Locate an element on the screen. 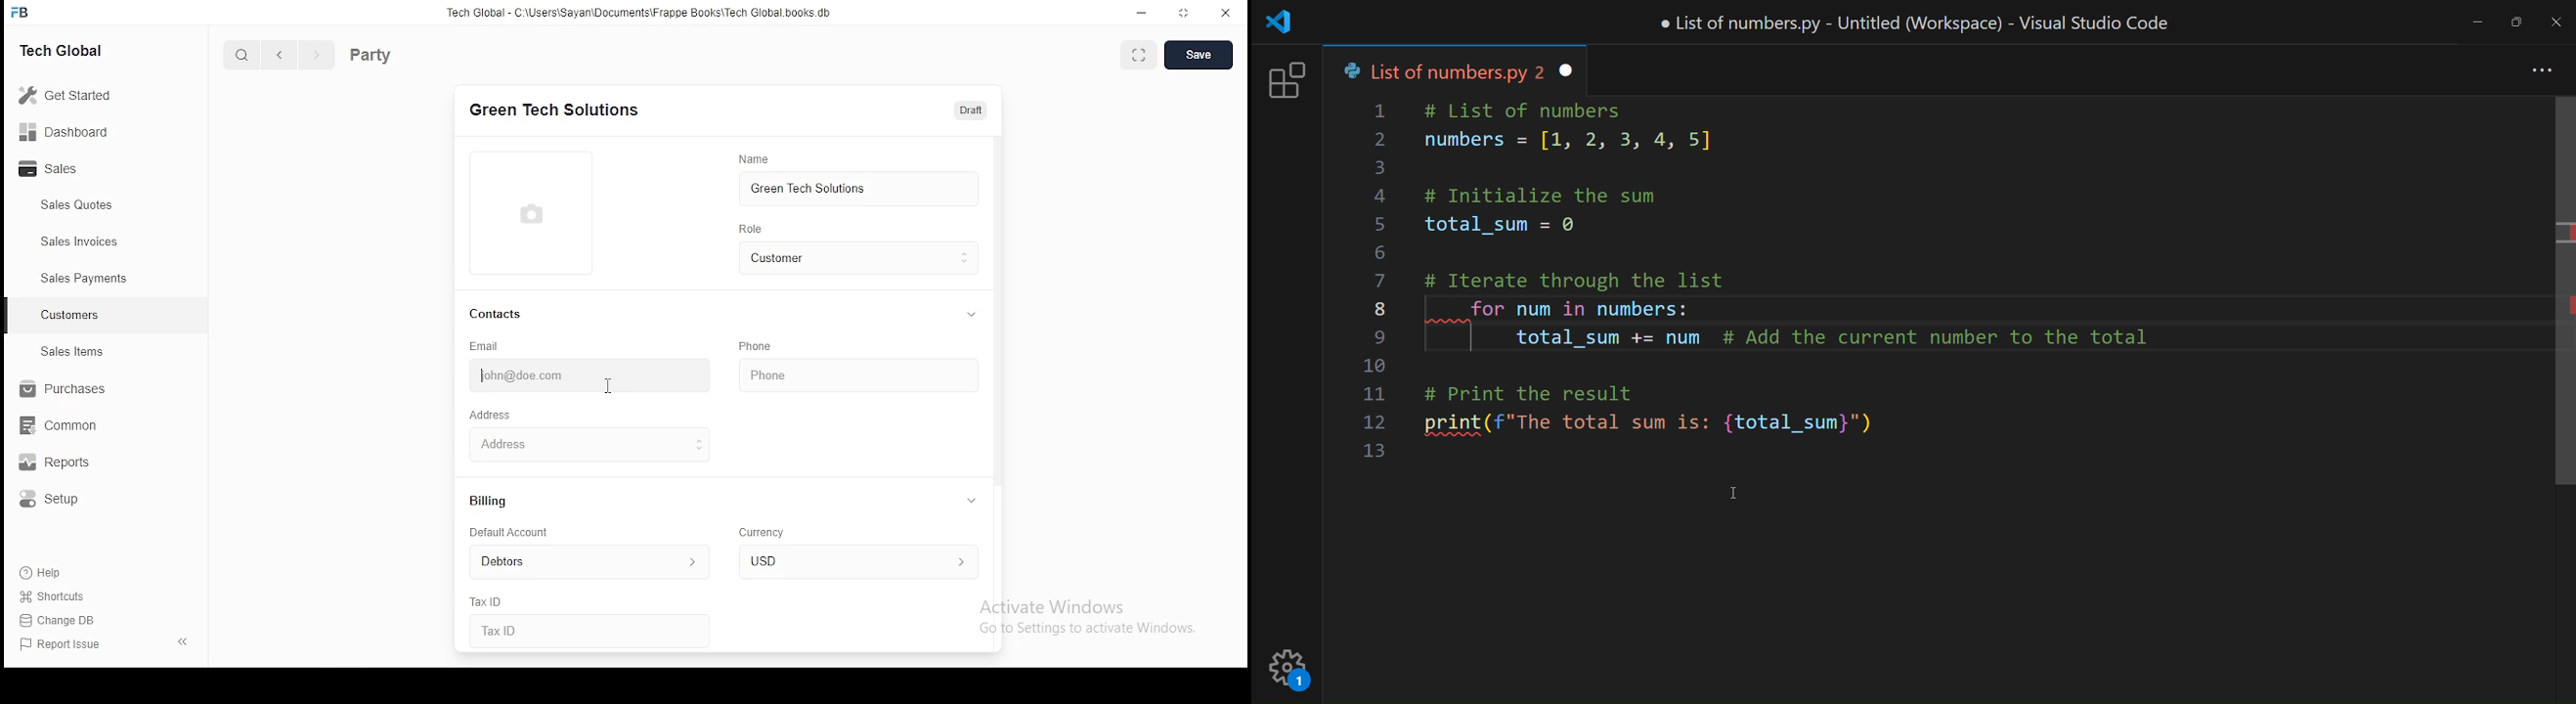  setup is located at coordinates (57, 502).